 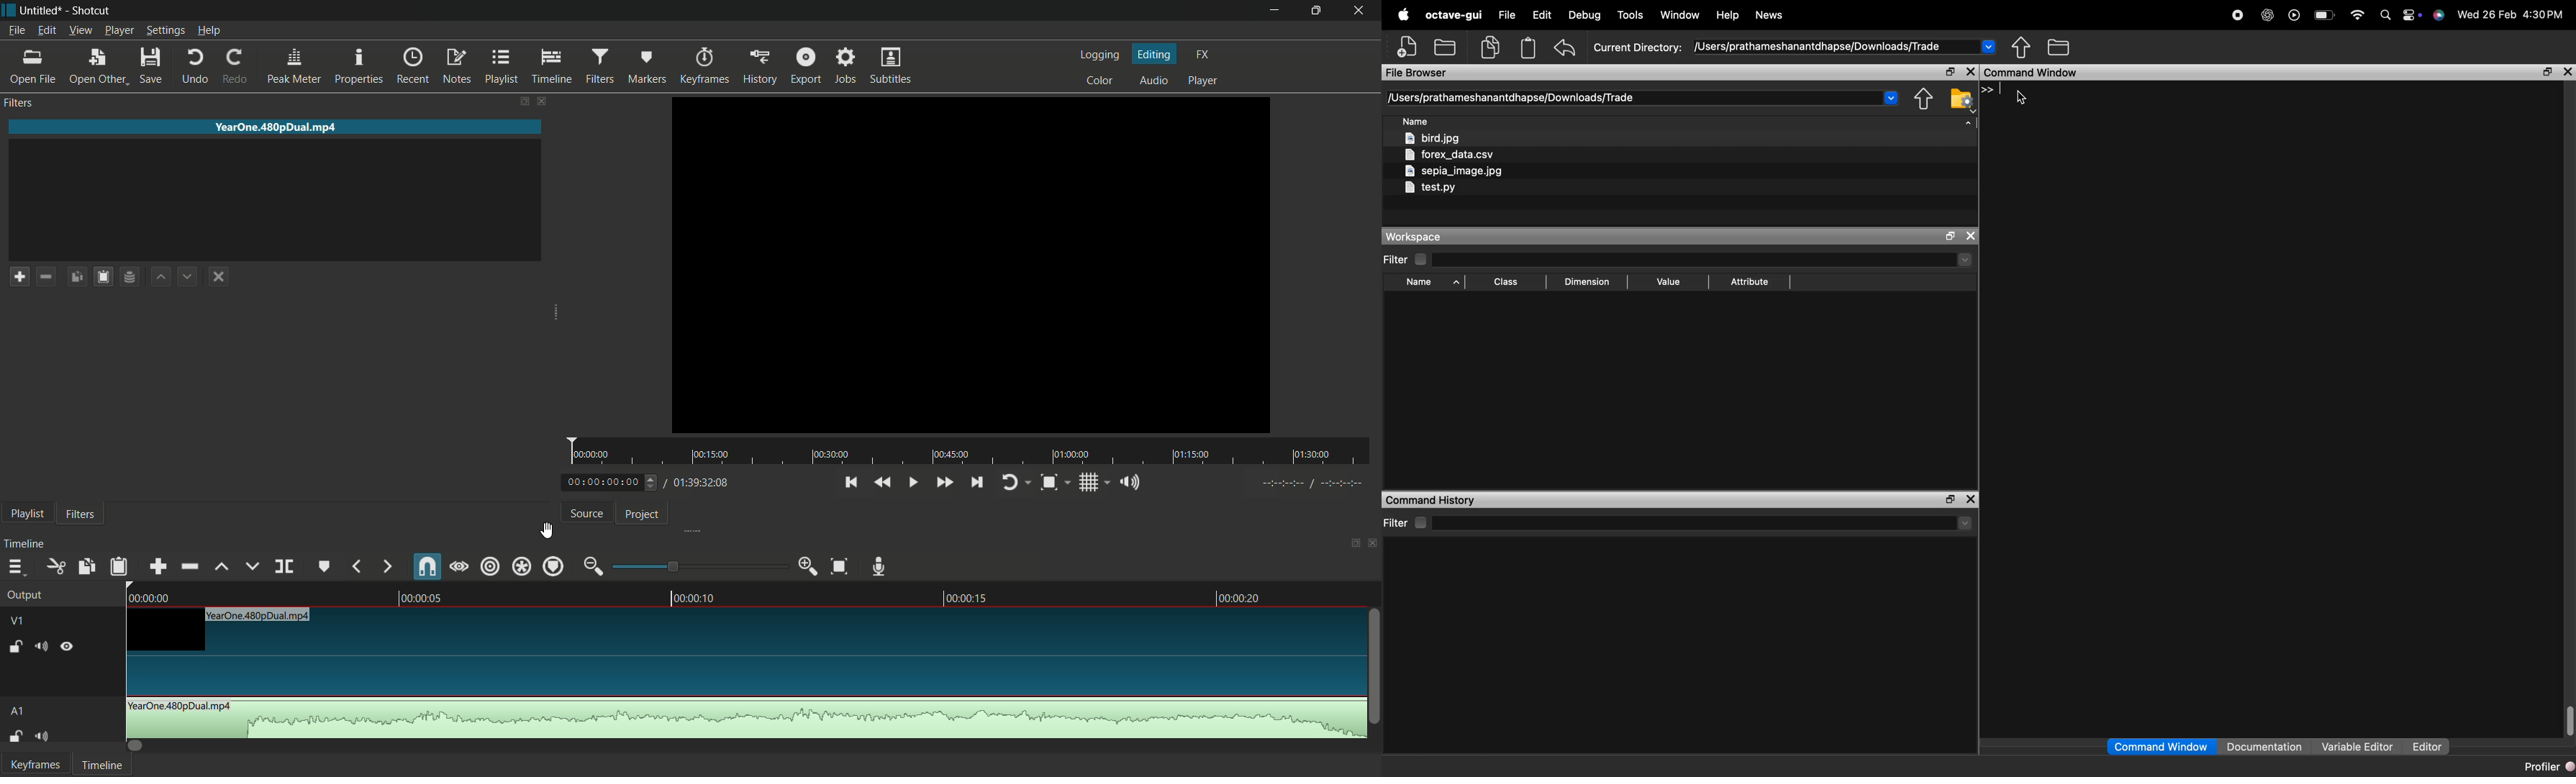 What do you see at coordinates (158, 567) in the screenshot?
I see `append` at bounding box center [158, 567].